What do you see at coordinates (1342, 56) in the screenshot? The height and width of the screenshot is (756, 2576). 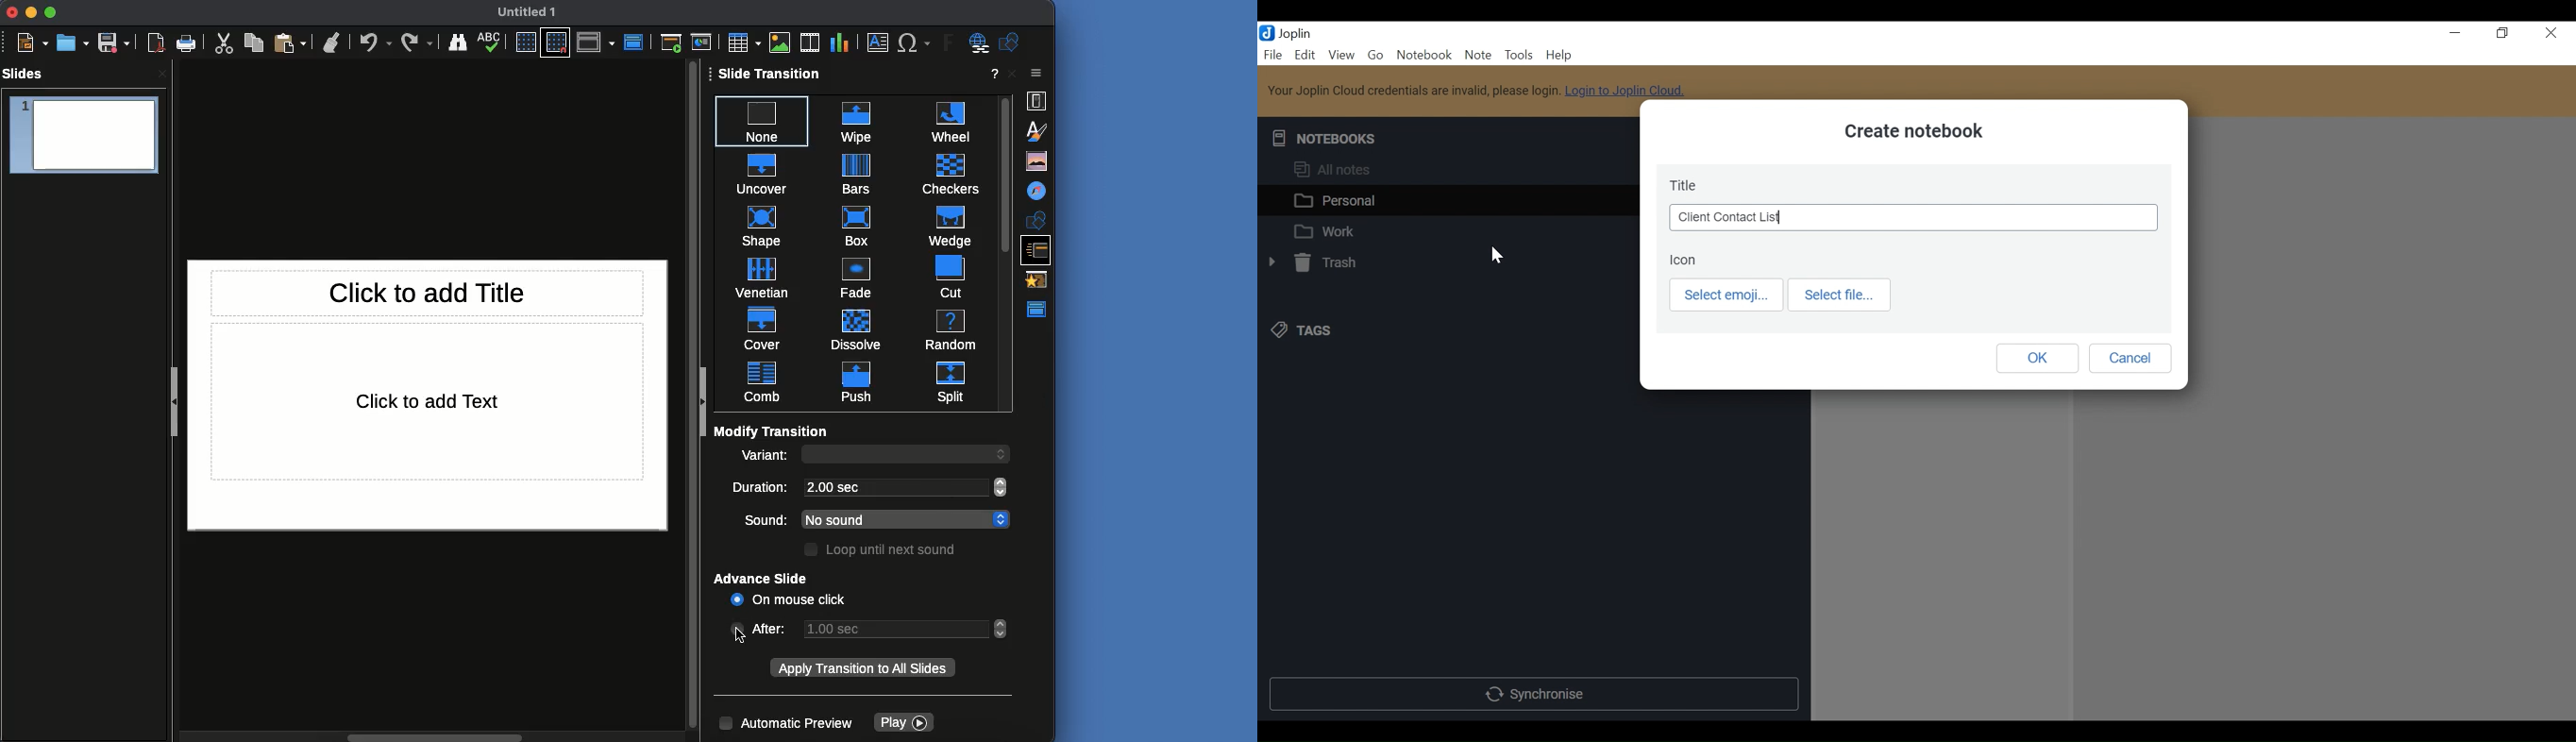 I see `View` at bounding box center [1342, 56].